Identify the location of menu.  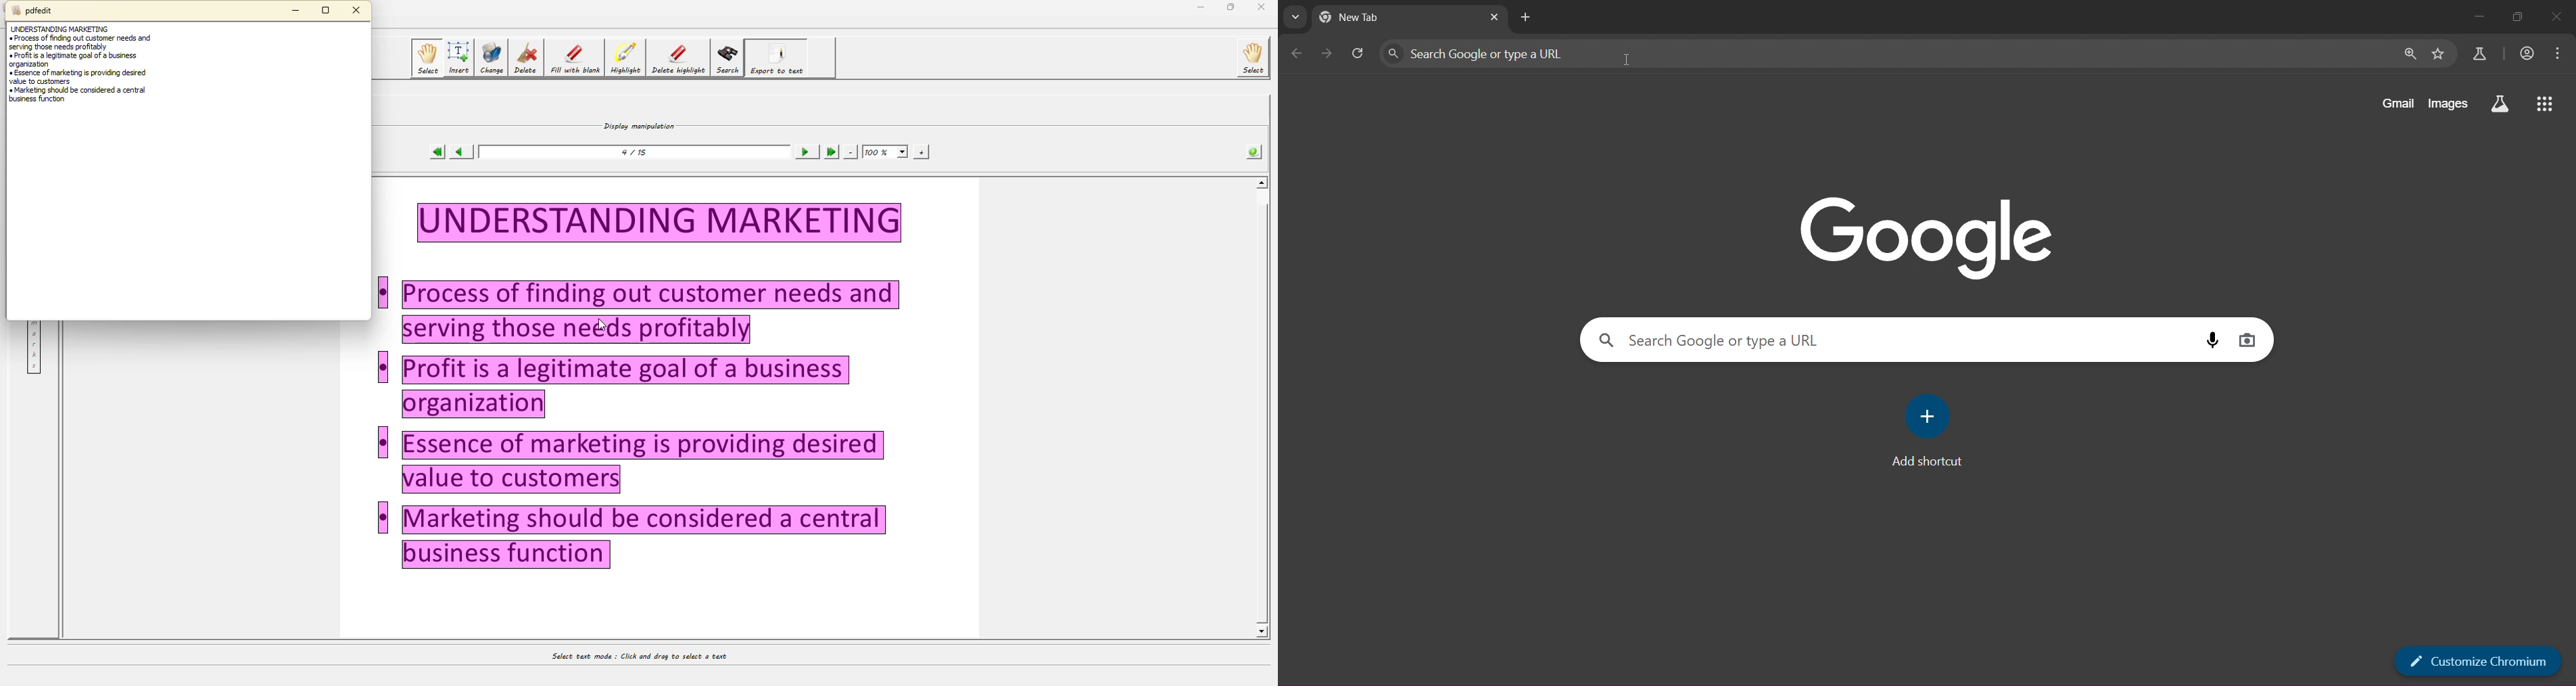
(2560, 54).